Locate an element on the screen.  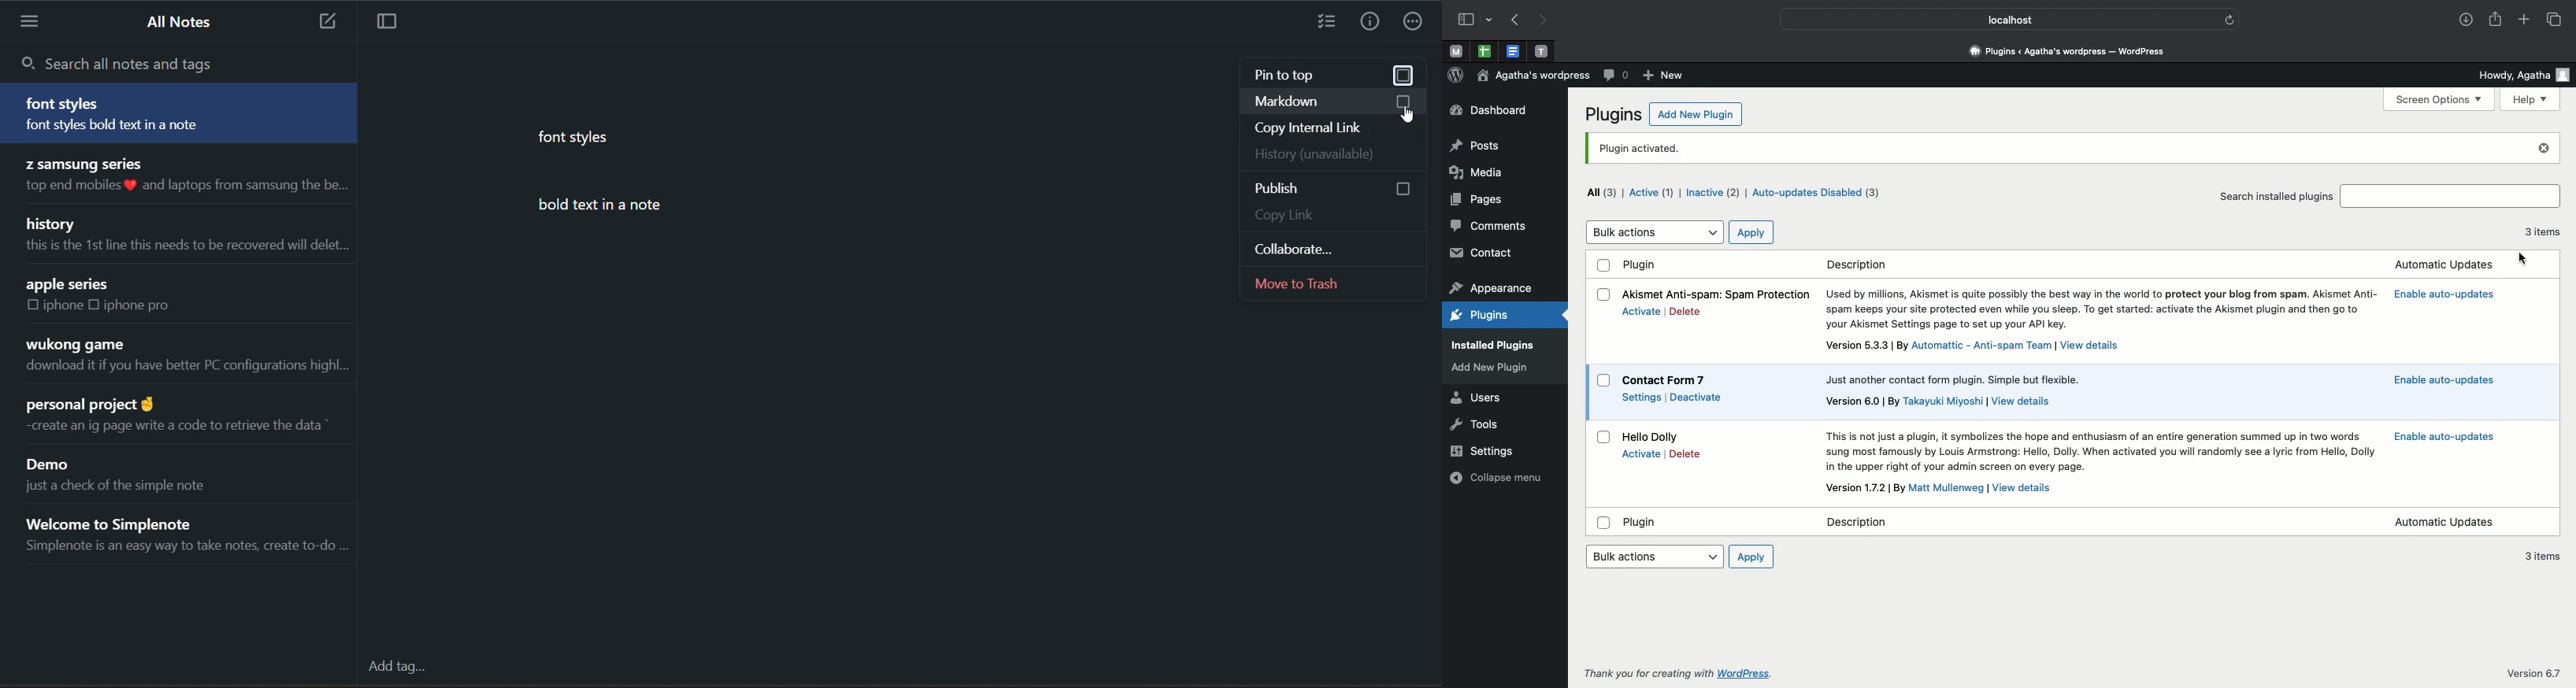
Pinned tabs is located at coordinates (1514, 52).